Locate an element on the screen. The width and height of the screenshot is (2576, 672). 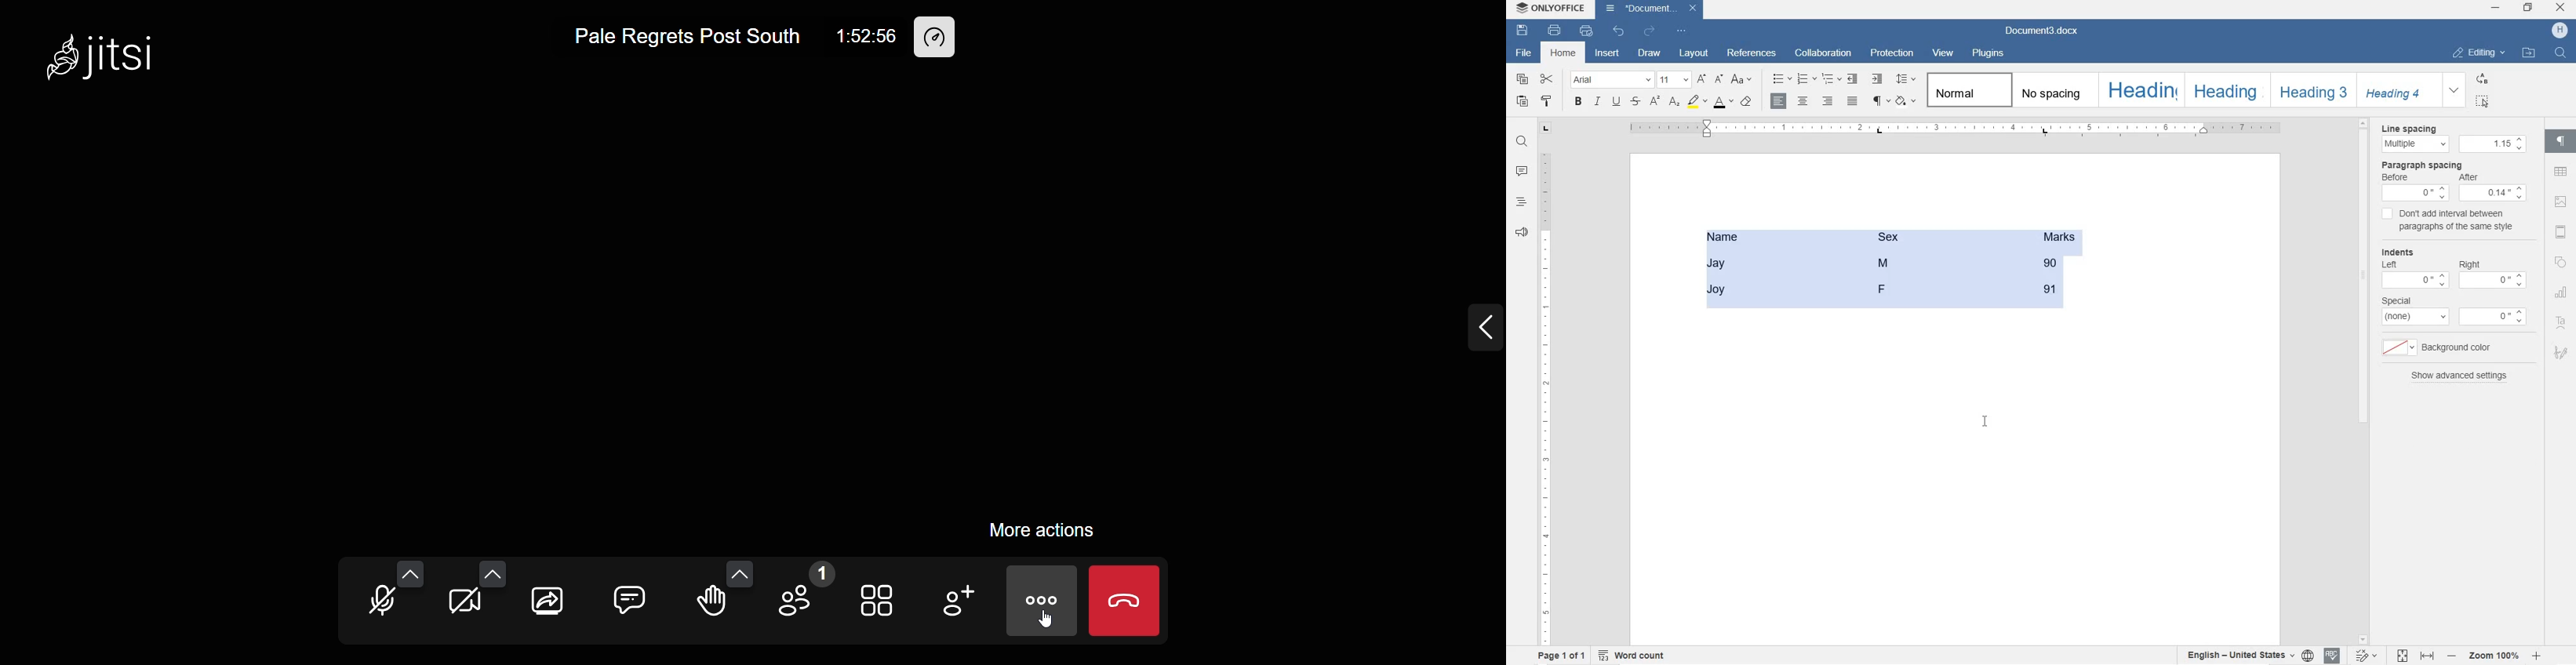
TEXT ART is located at coordinates (2562, 320).